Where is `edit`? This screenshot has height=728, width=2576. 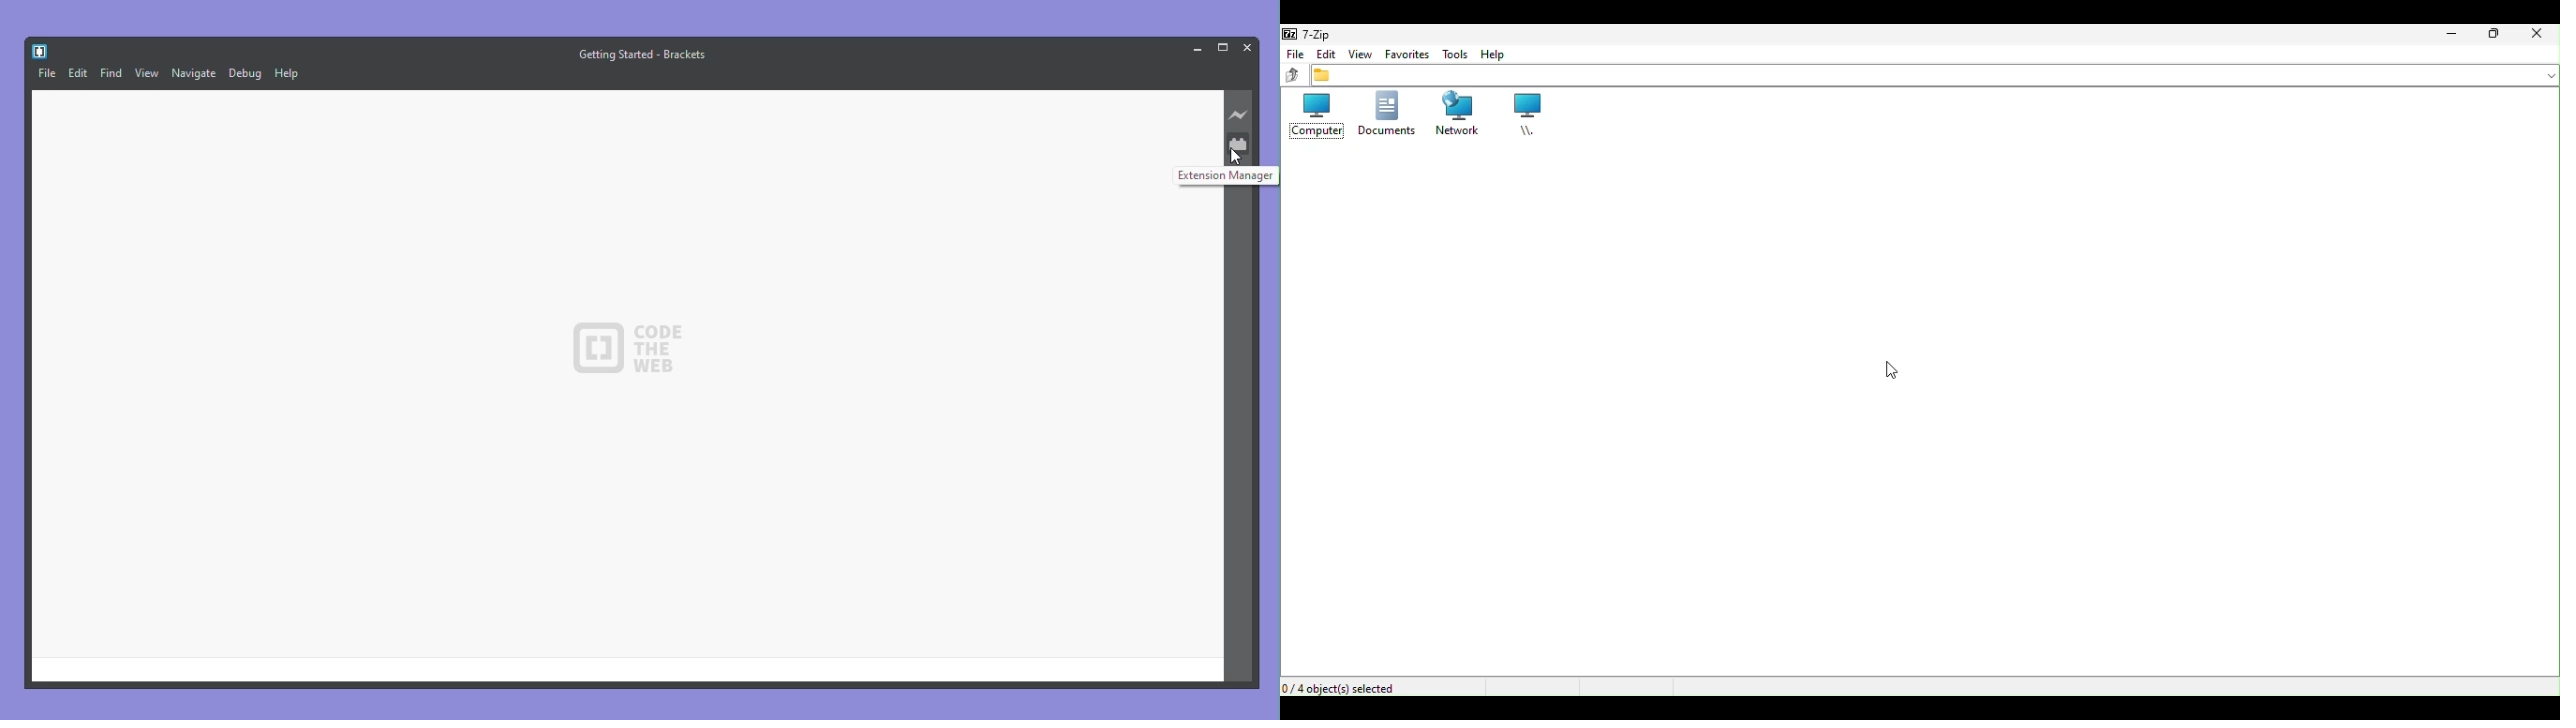
edit is located at coordinates (77, 73).